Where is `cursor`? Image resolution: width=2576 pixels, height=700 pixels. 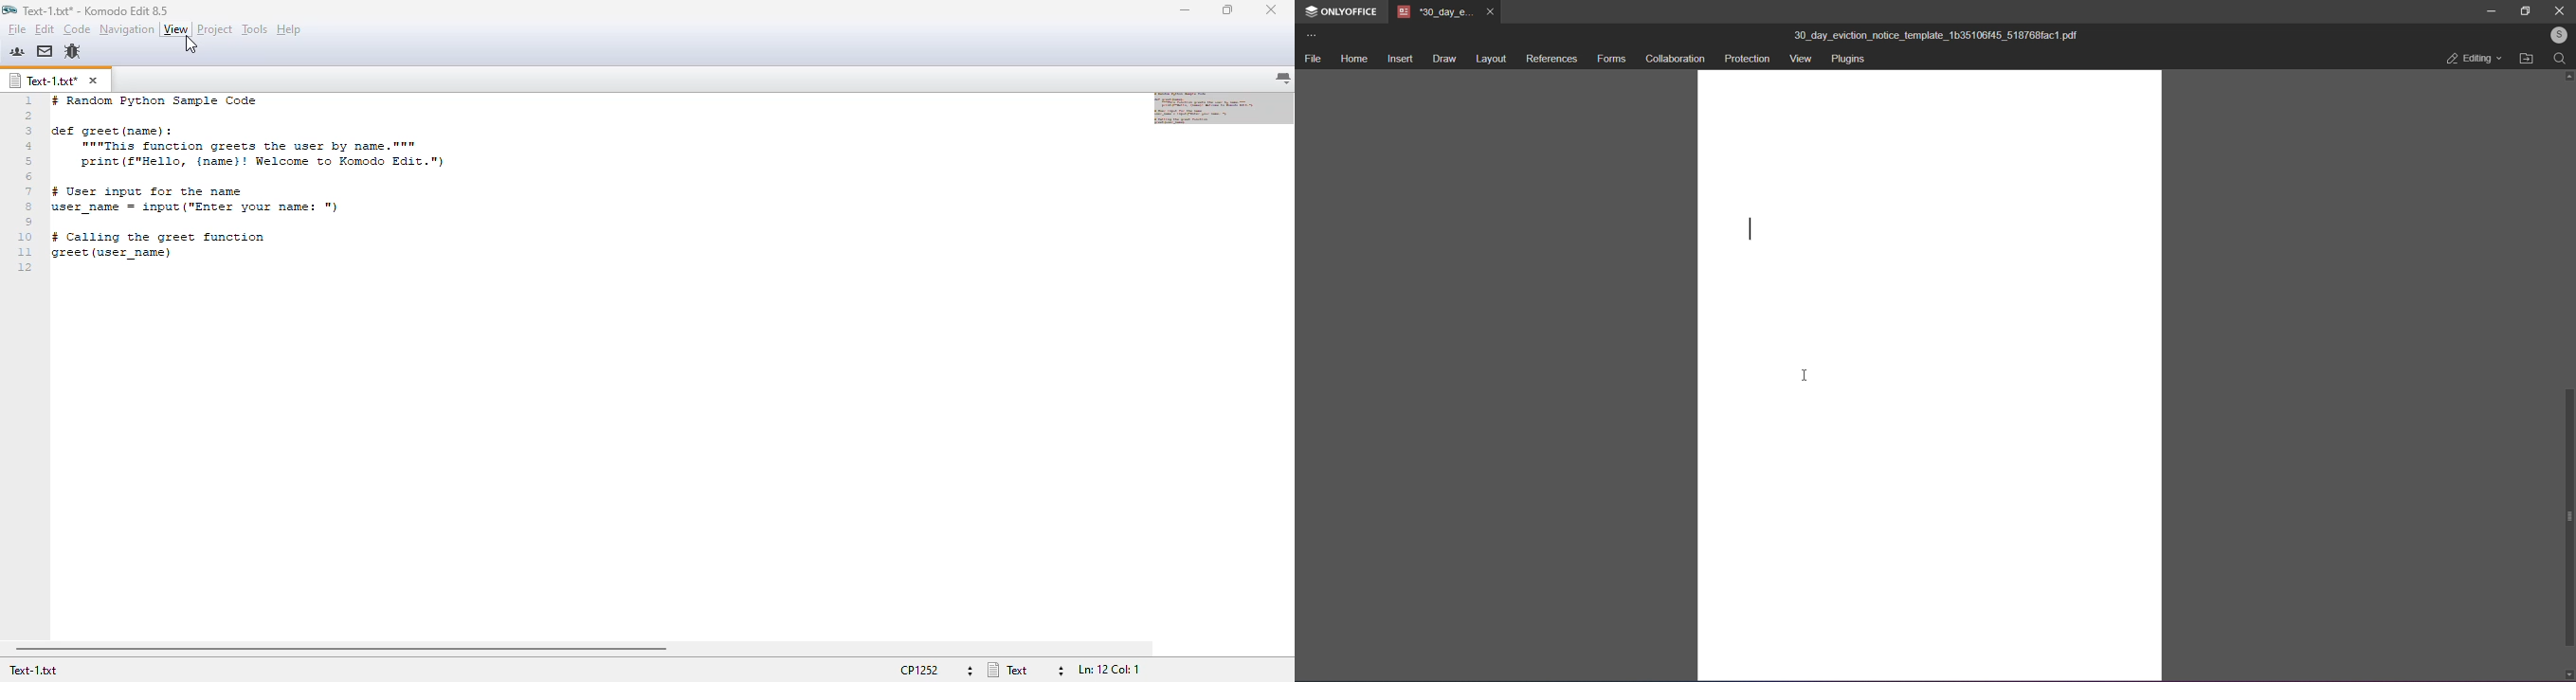
cursor is located at coordinates (1804, 375).